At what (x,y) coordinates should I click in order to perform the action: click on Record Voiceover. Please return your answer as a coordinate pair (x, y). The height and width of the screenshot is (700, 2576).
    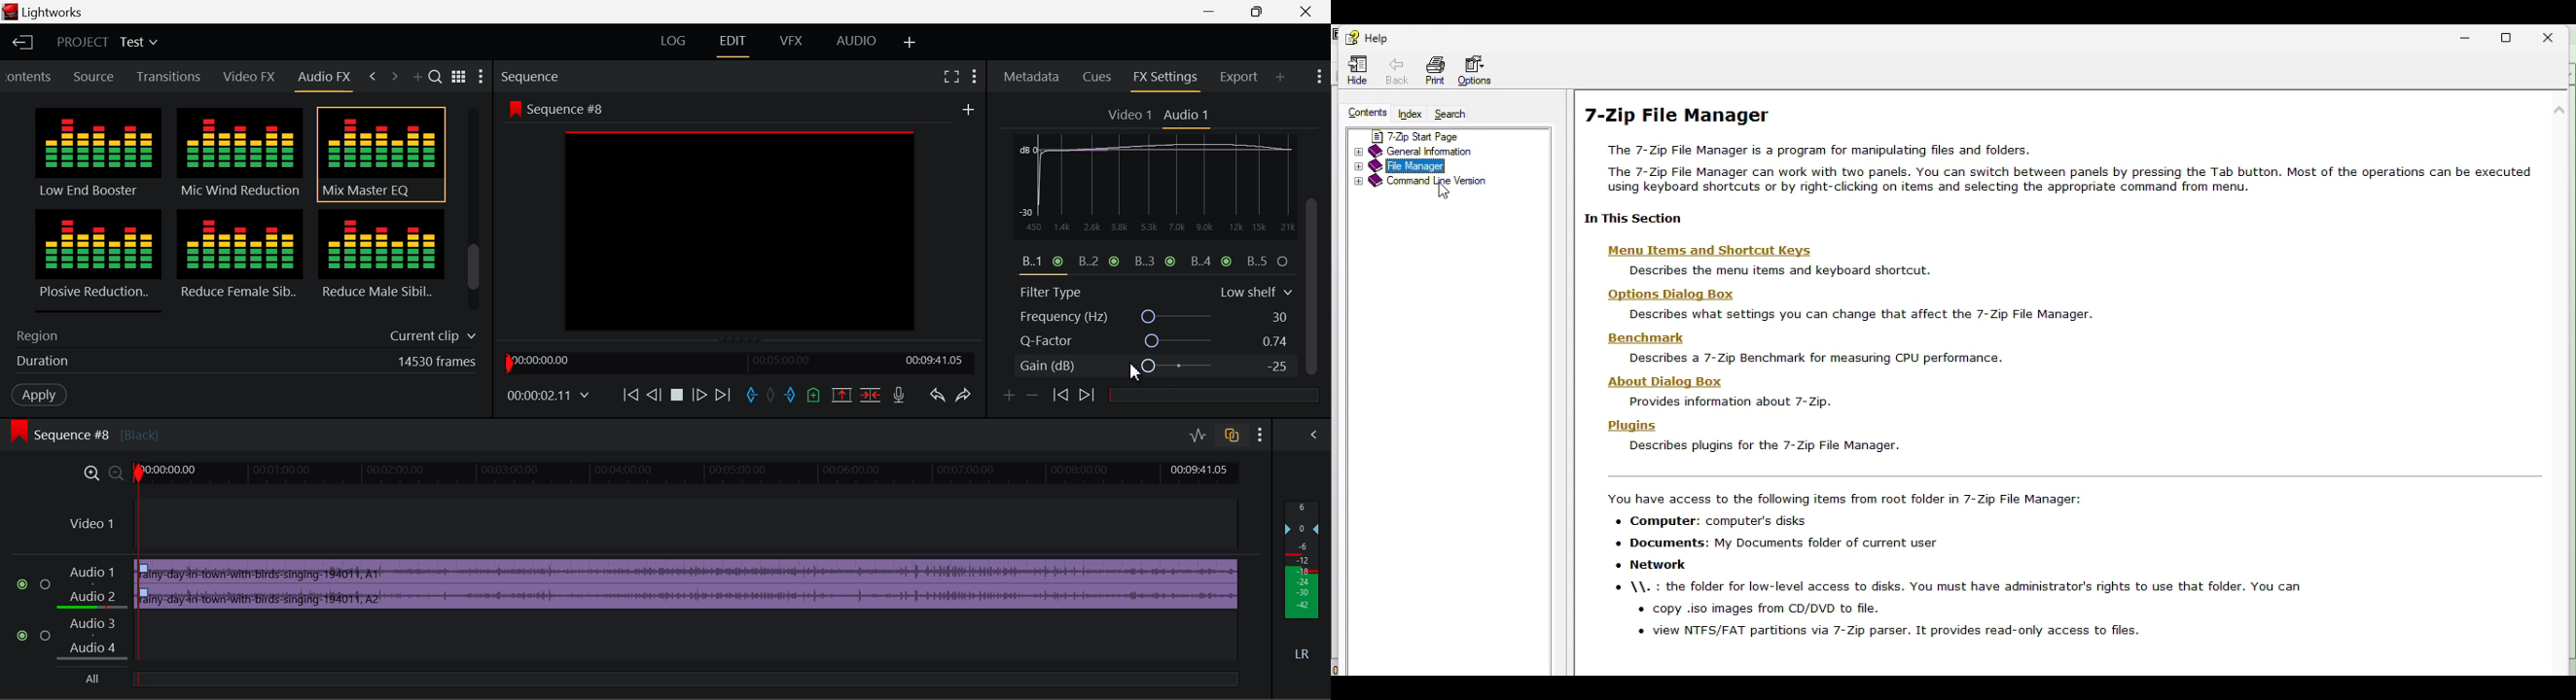
    Looking at the image, I should click on (898, 396).